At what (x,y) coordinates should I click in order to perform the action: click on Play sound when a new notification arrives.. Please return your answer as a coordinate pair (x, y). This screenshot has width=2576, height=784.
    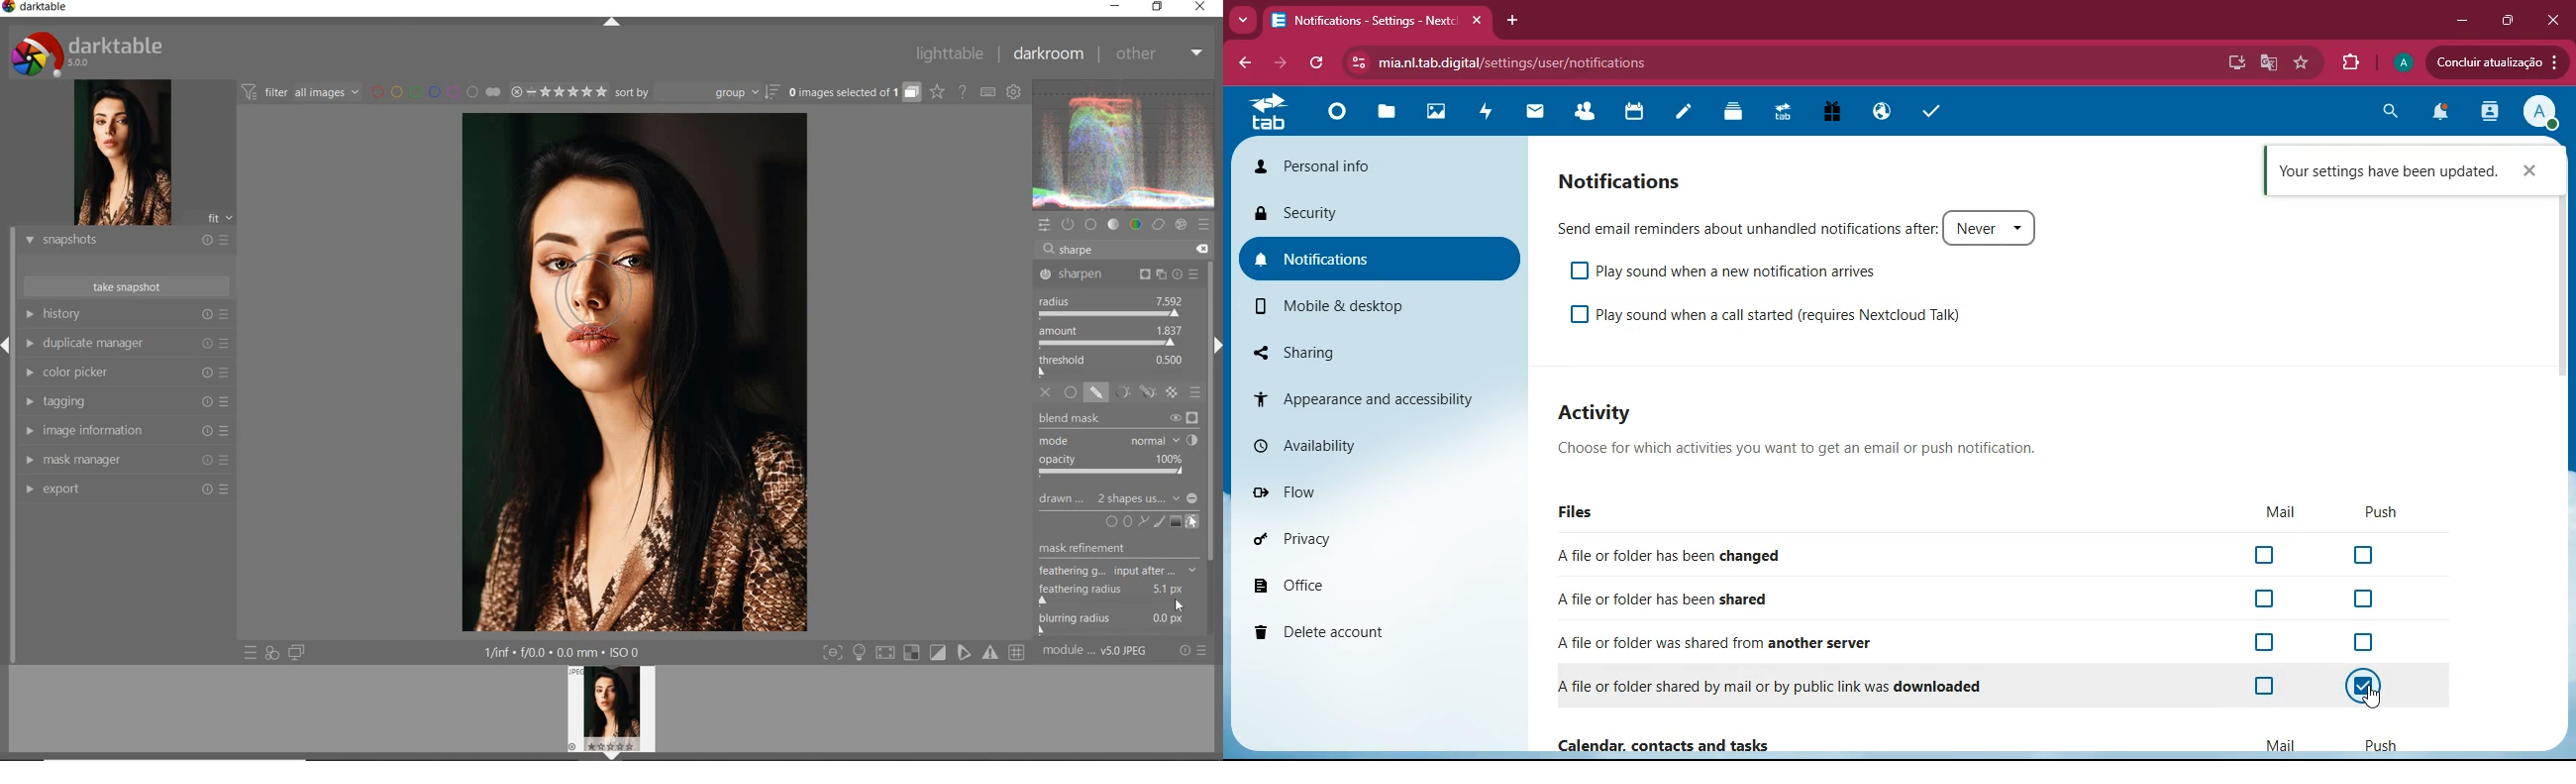
    Looking at the image, I should click on (1727, 271).